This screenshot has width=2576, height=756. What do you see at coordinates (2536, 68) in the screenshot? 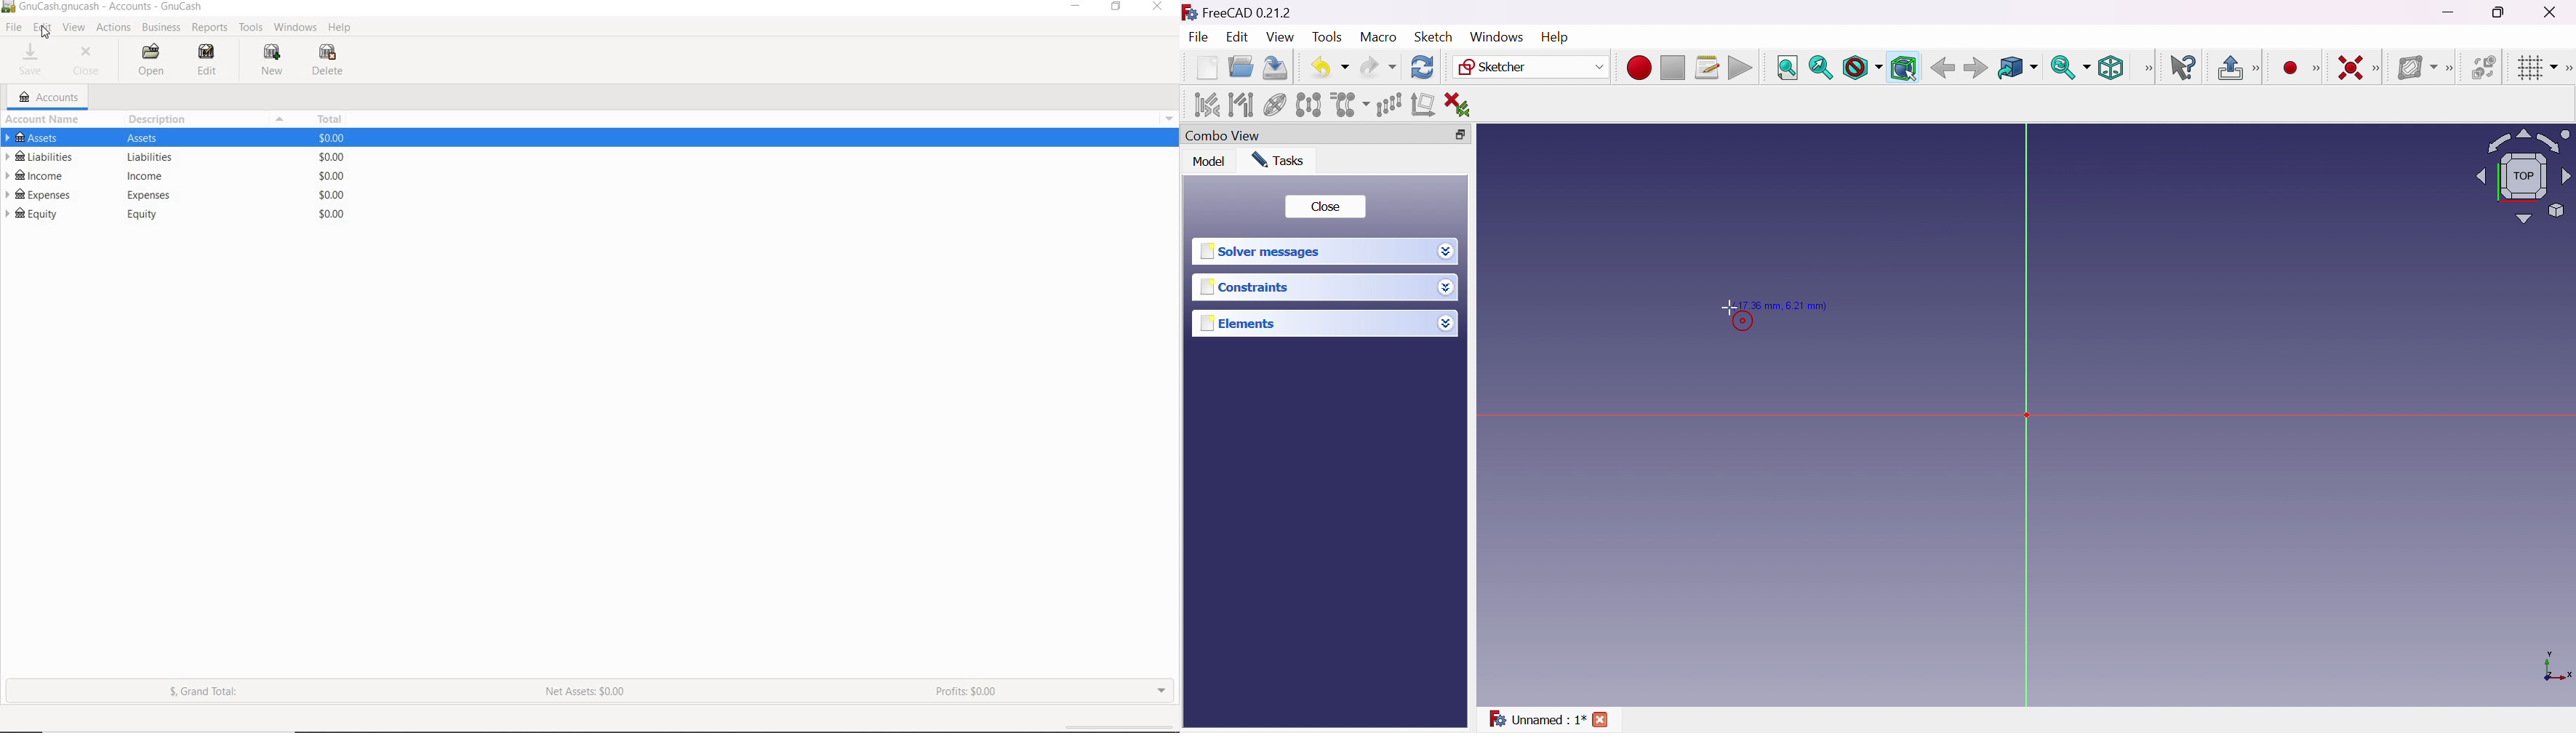
I see `Toggle grid` at bounding box center [2536, 68].